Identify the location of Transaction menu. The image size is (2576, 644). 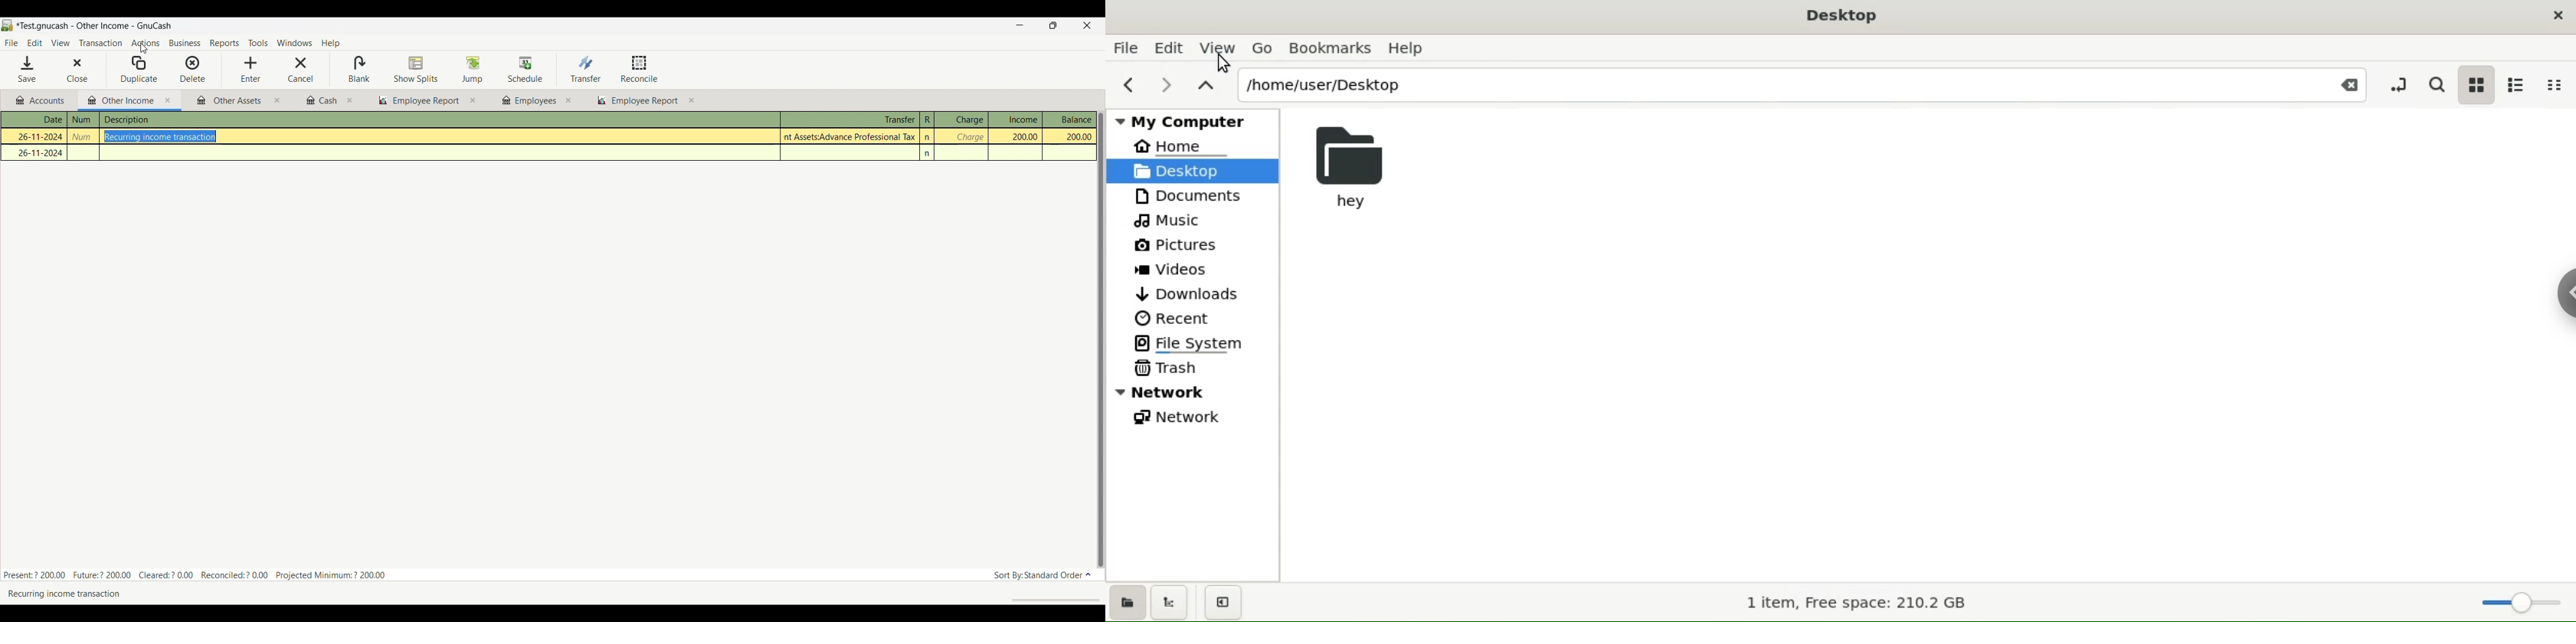
(100, 43).